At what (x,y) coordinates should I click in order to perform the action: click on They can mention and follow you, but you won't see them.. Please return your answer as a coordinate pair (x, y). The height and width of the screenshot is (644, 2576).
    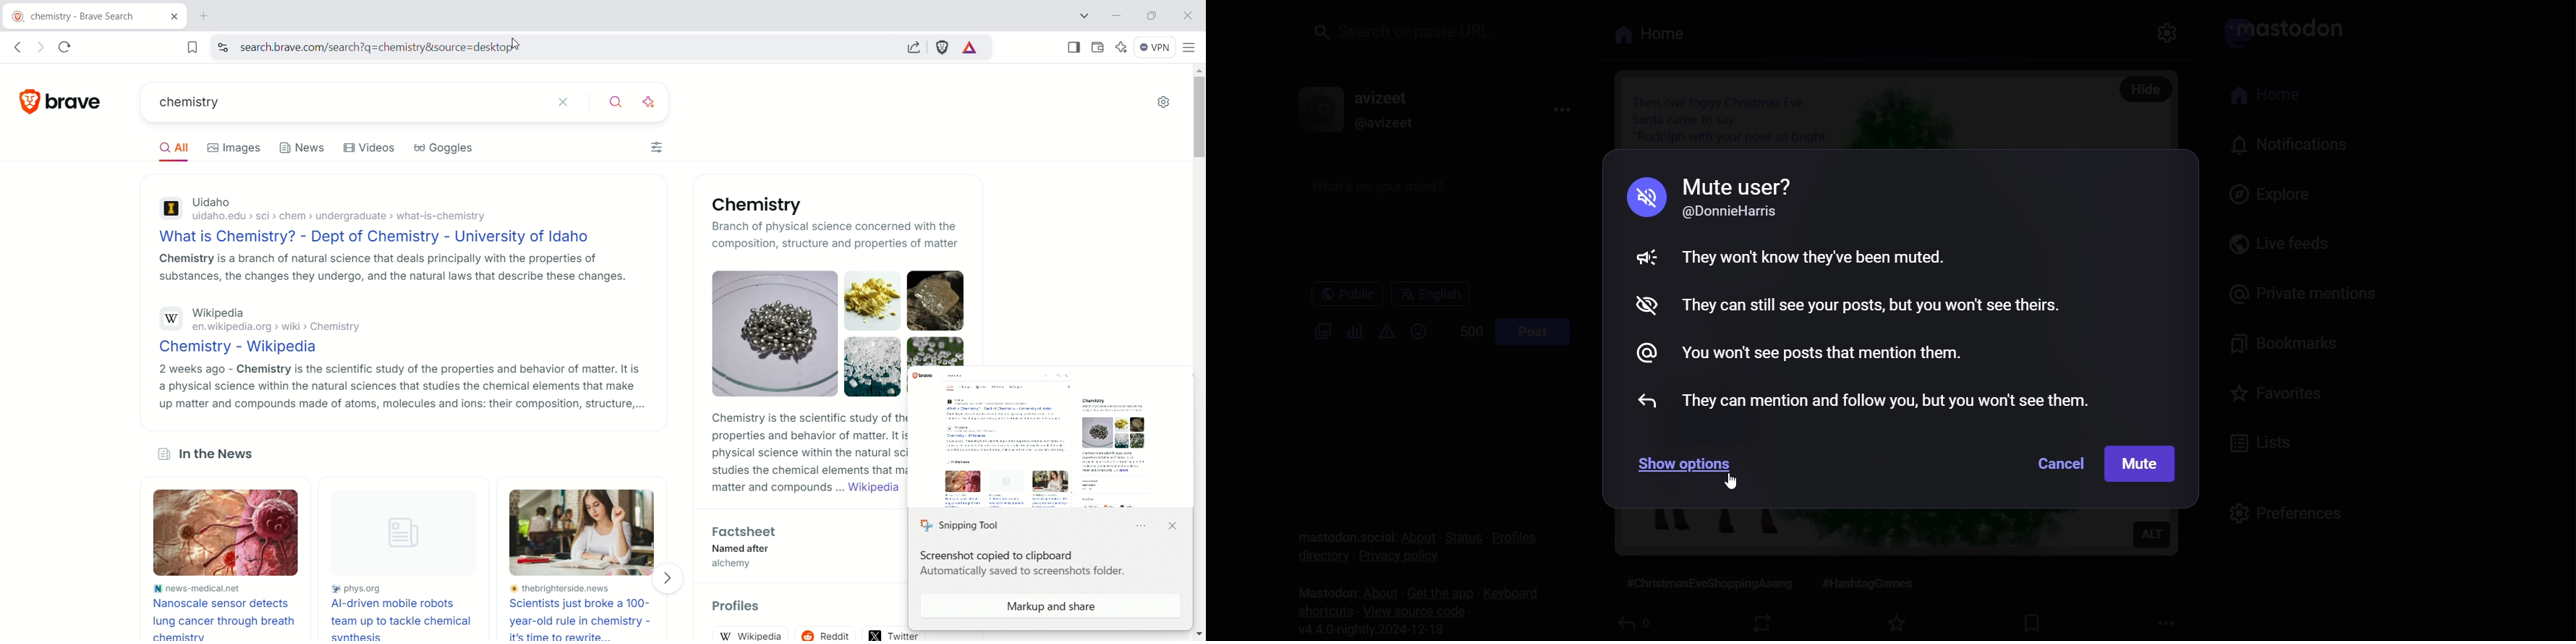
    Looking at the image, I should click on (1884, 400).